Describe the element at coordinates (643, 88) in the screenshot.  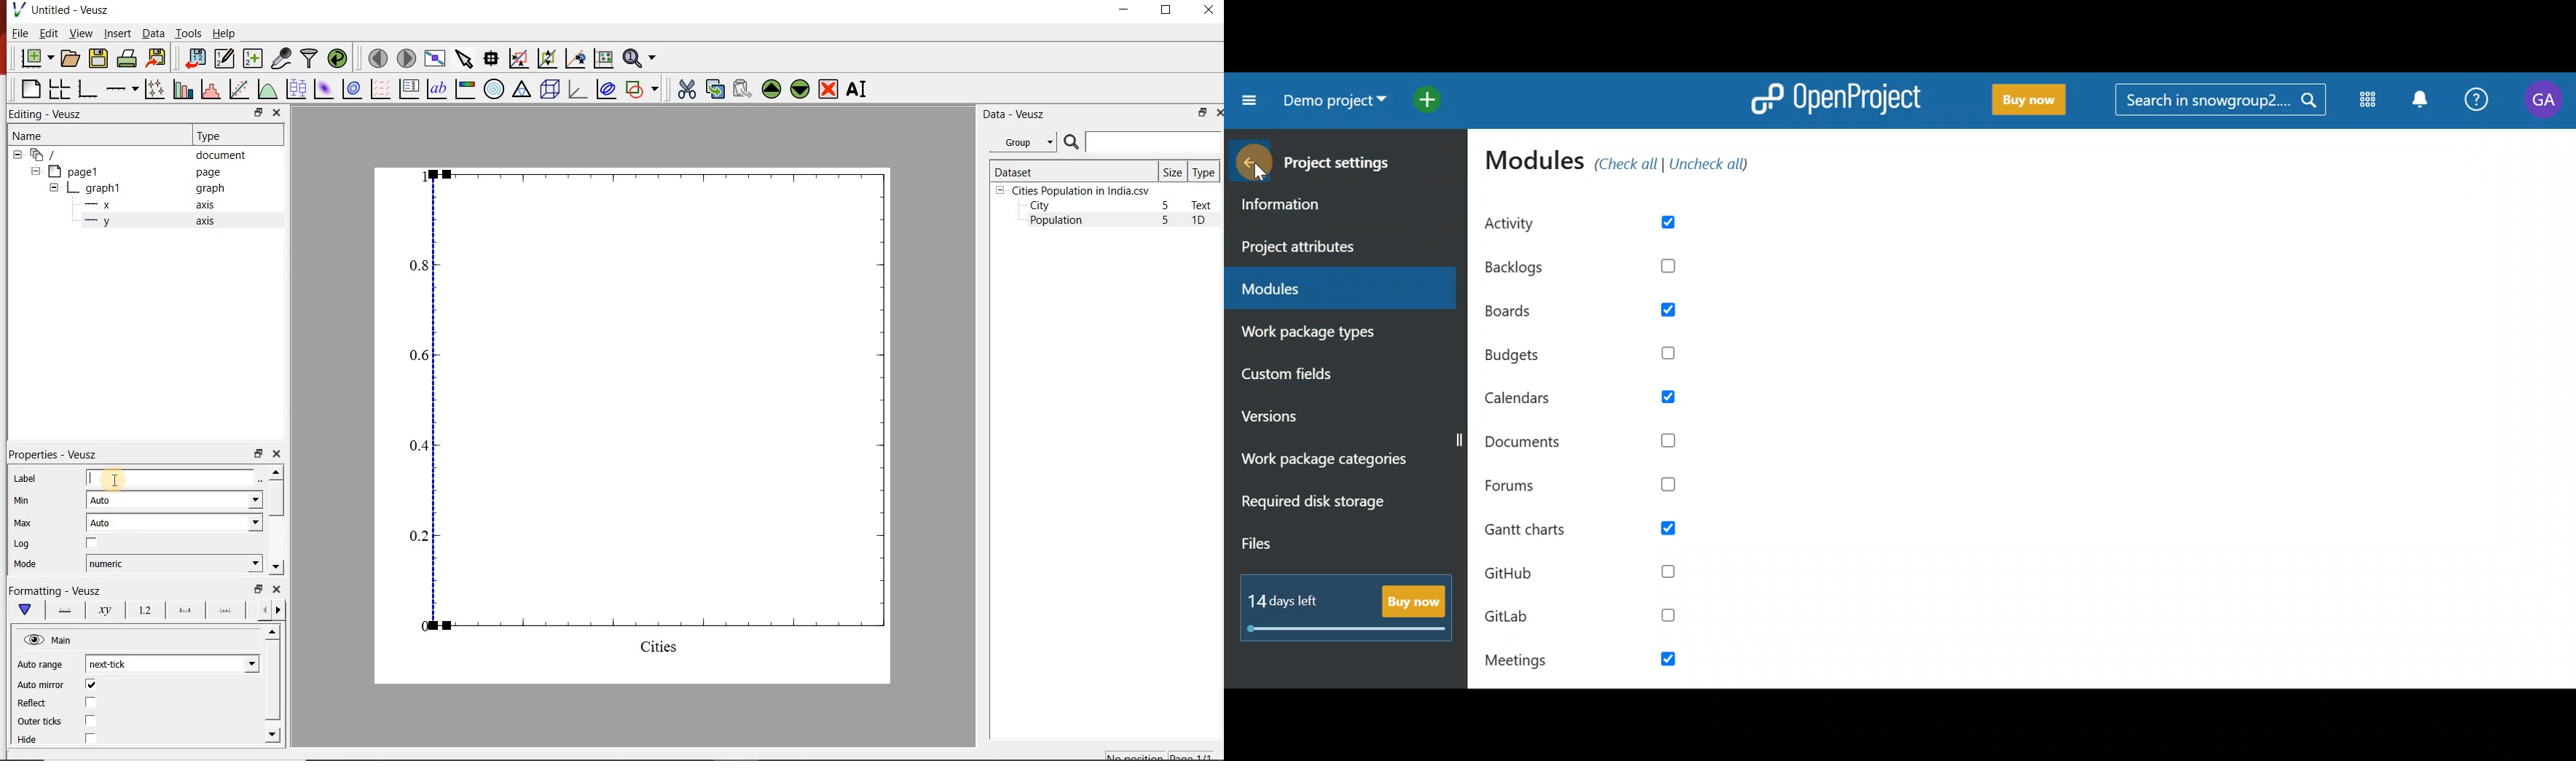
I see `add a shape to the plot` at that location.